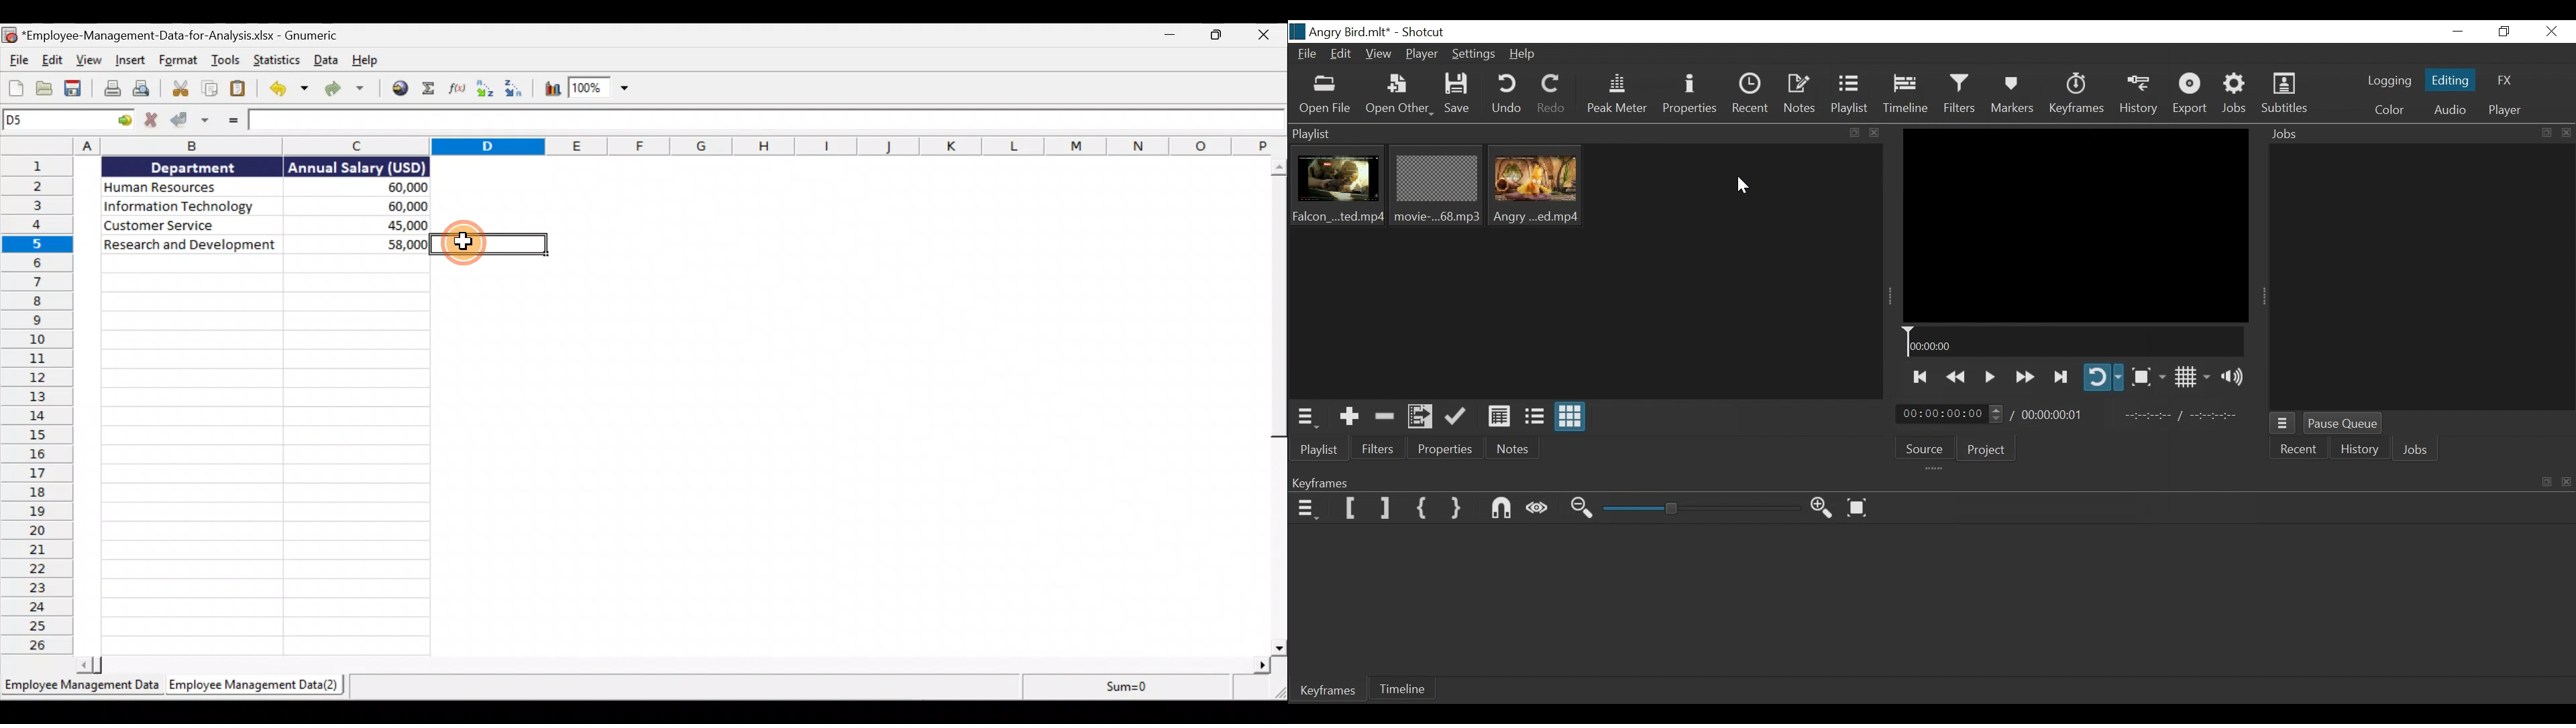 This screenshot has width=2576, height=728. Describe the element at coordinates (2507, 32) in the screenshot. I see `Restore` at that location.